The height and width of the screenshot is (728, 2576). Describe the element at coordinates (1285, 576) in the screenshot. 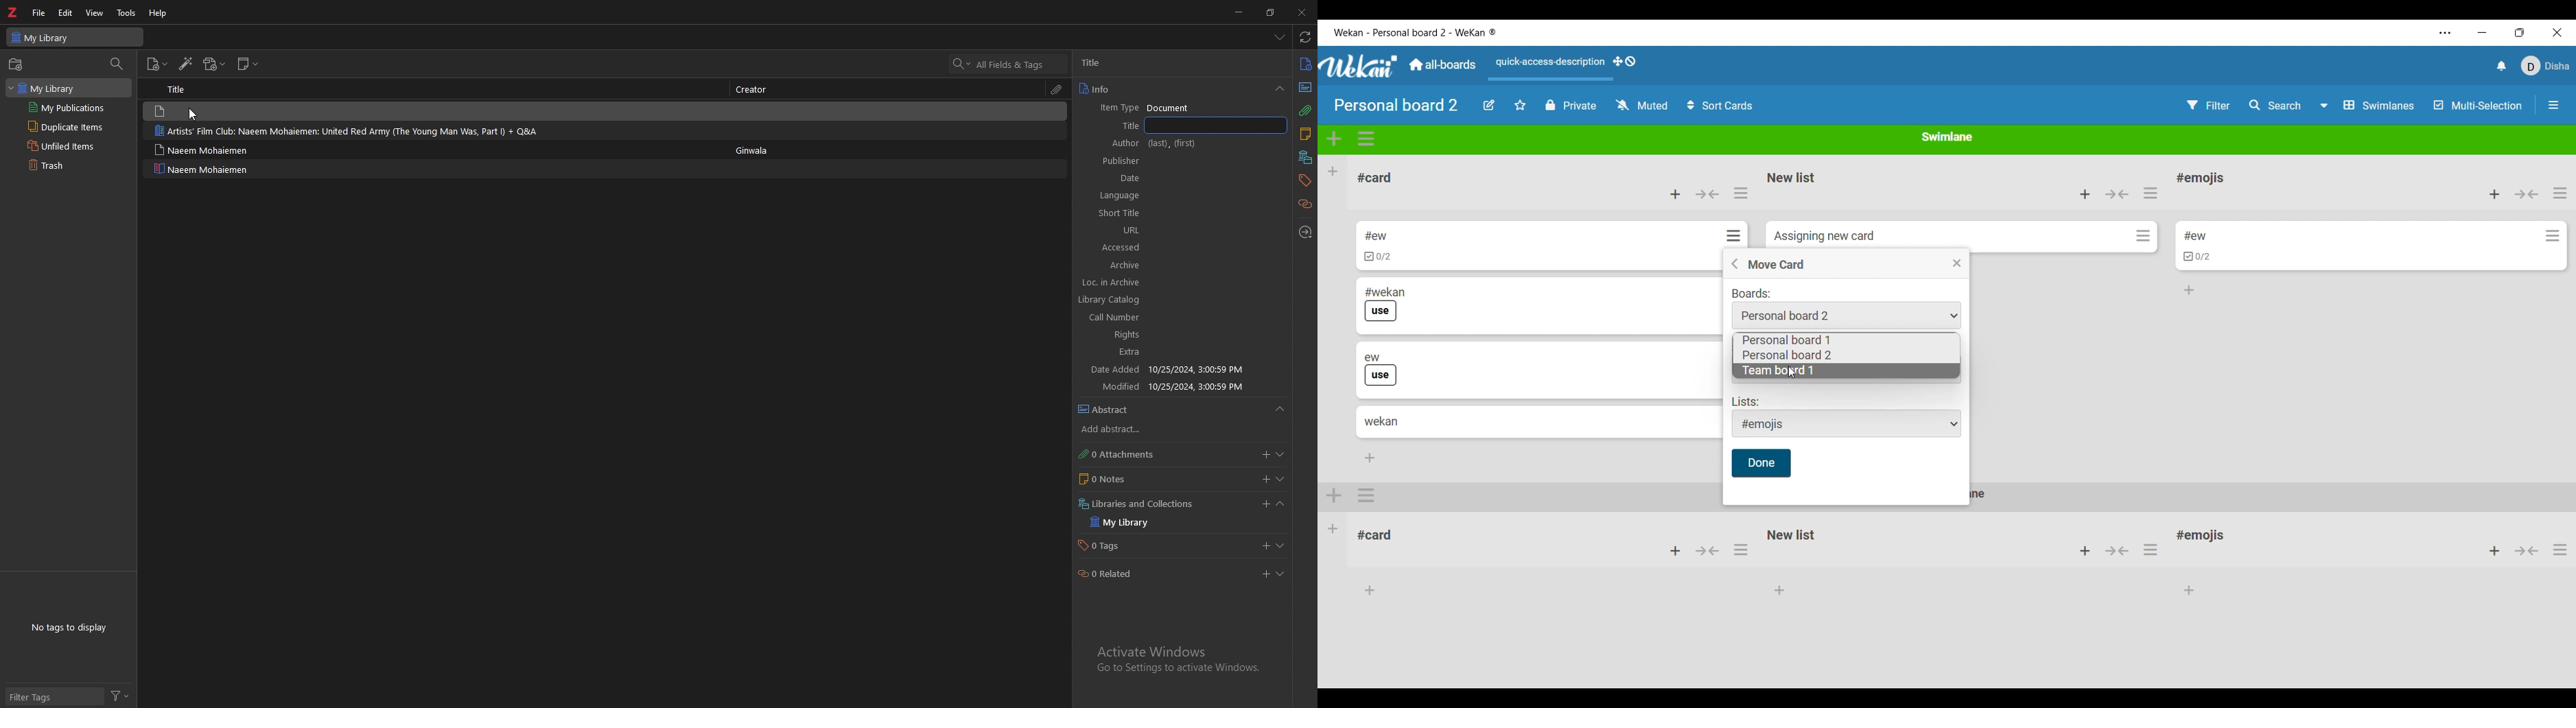

I see `expand section` at that location.